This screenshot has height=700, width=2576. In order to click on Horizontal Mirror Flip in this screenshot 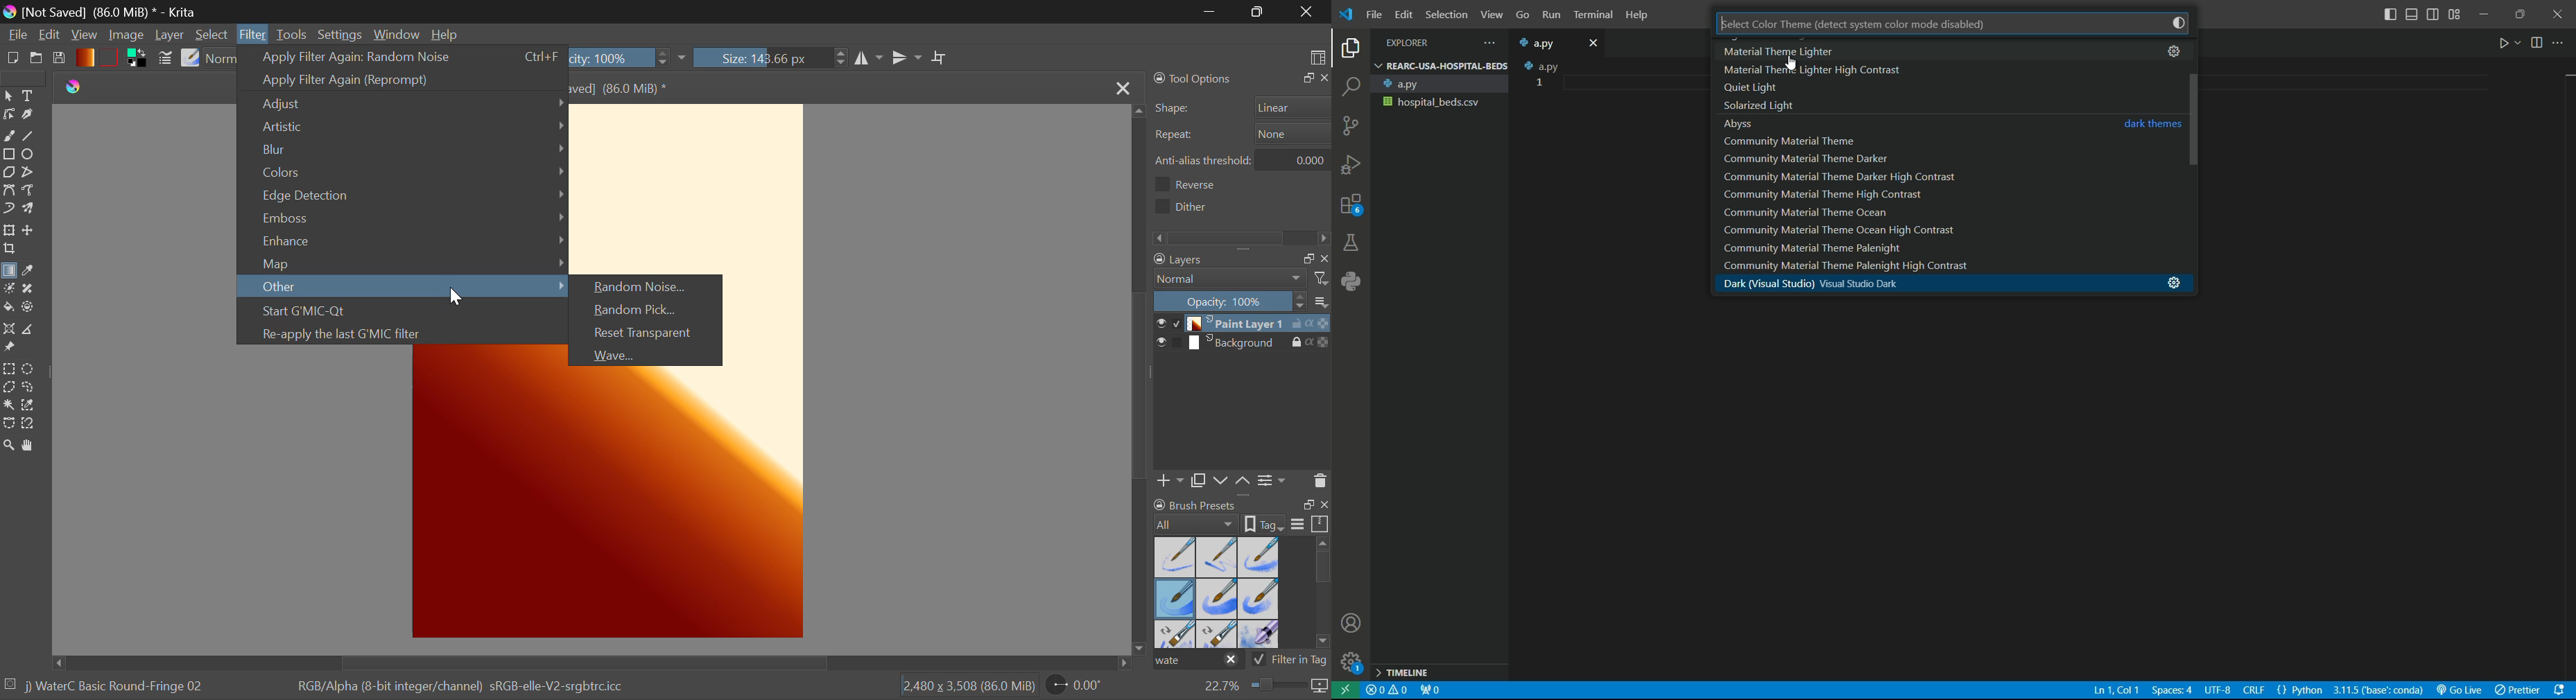, I will do `click(908, 59)`.